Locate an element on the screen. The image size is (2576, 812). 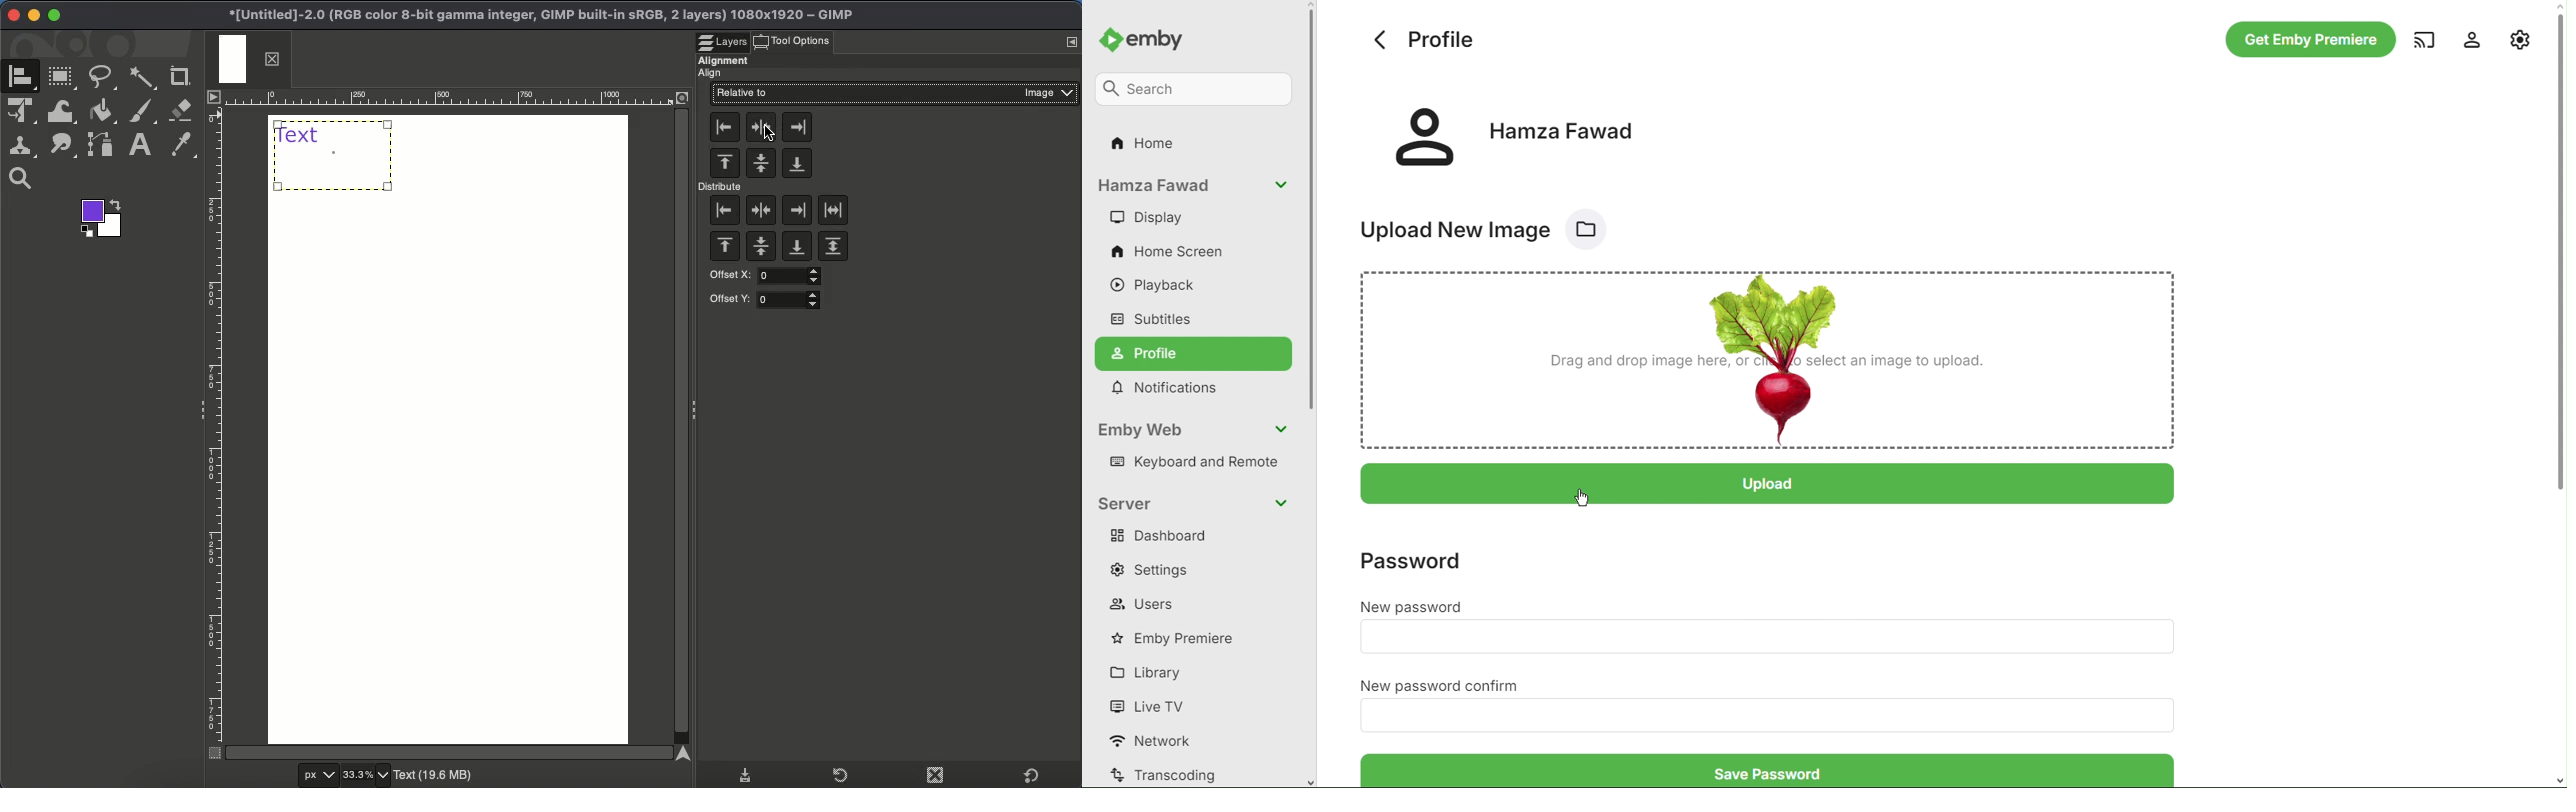
Distribute vertical centers is located at coordinates (762, 249).